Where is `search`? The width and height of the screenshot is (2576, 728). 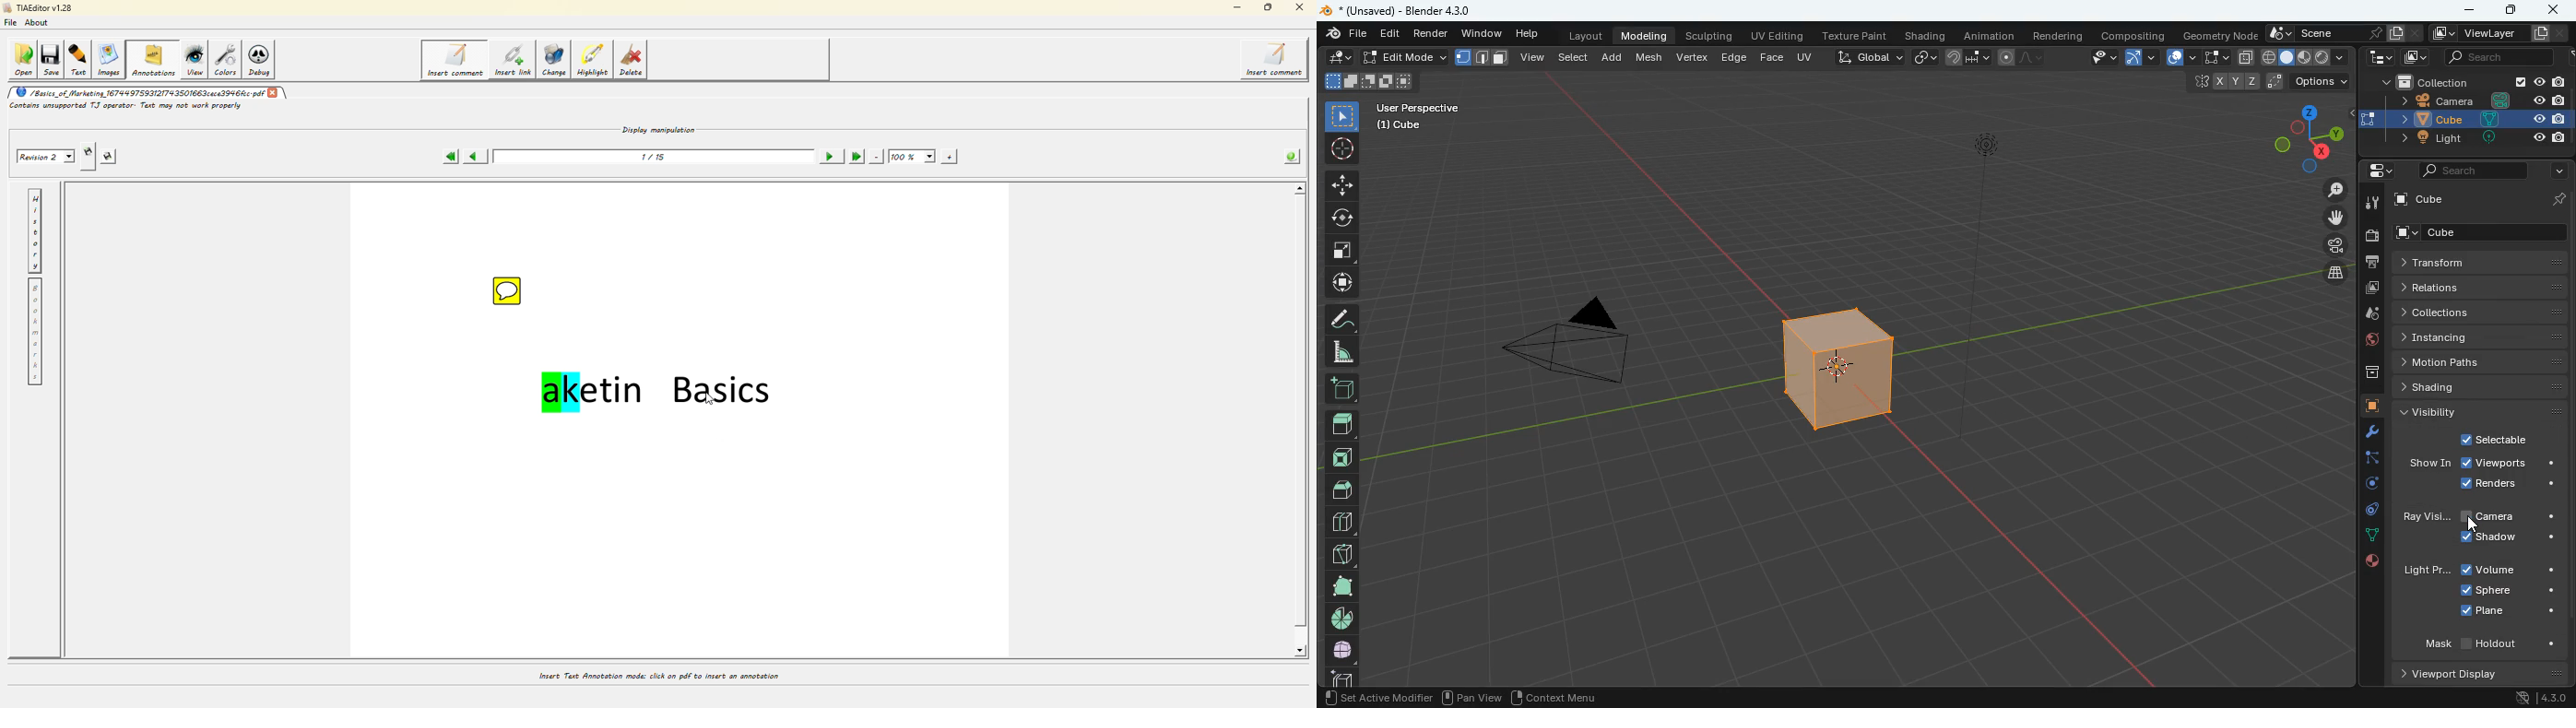 search is located at coordinates (2471, 170).